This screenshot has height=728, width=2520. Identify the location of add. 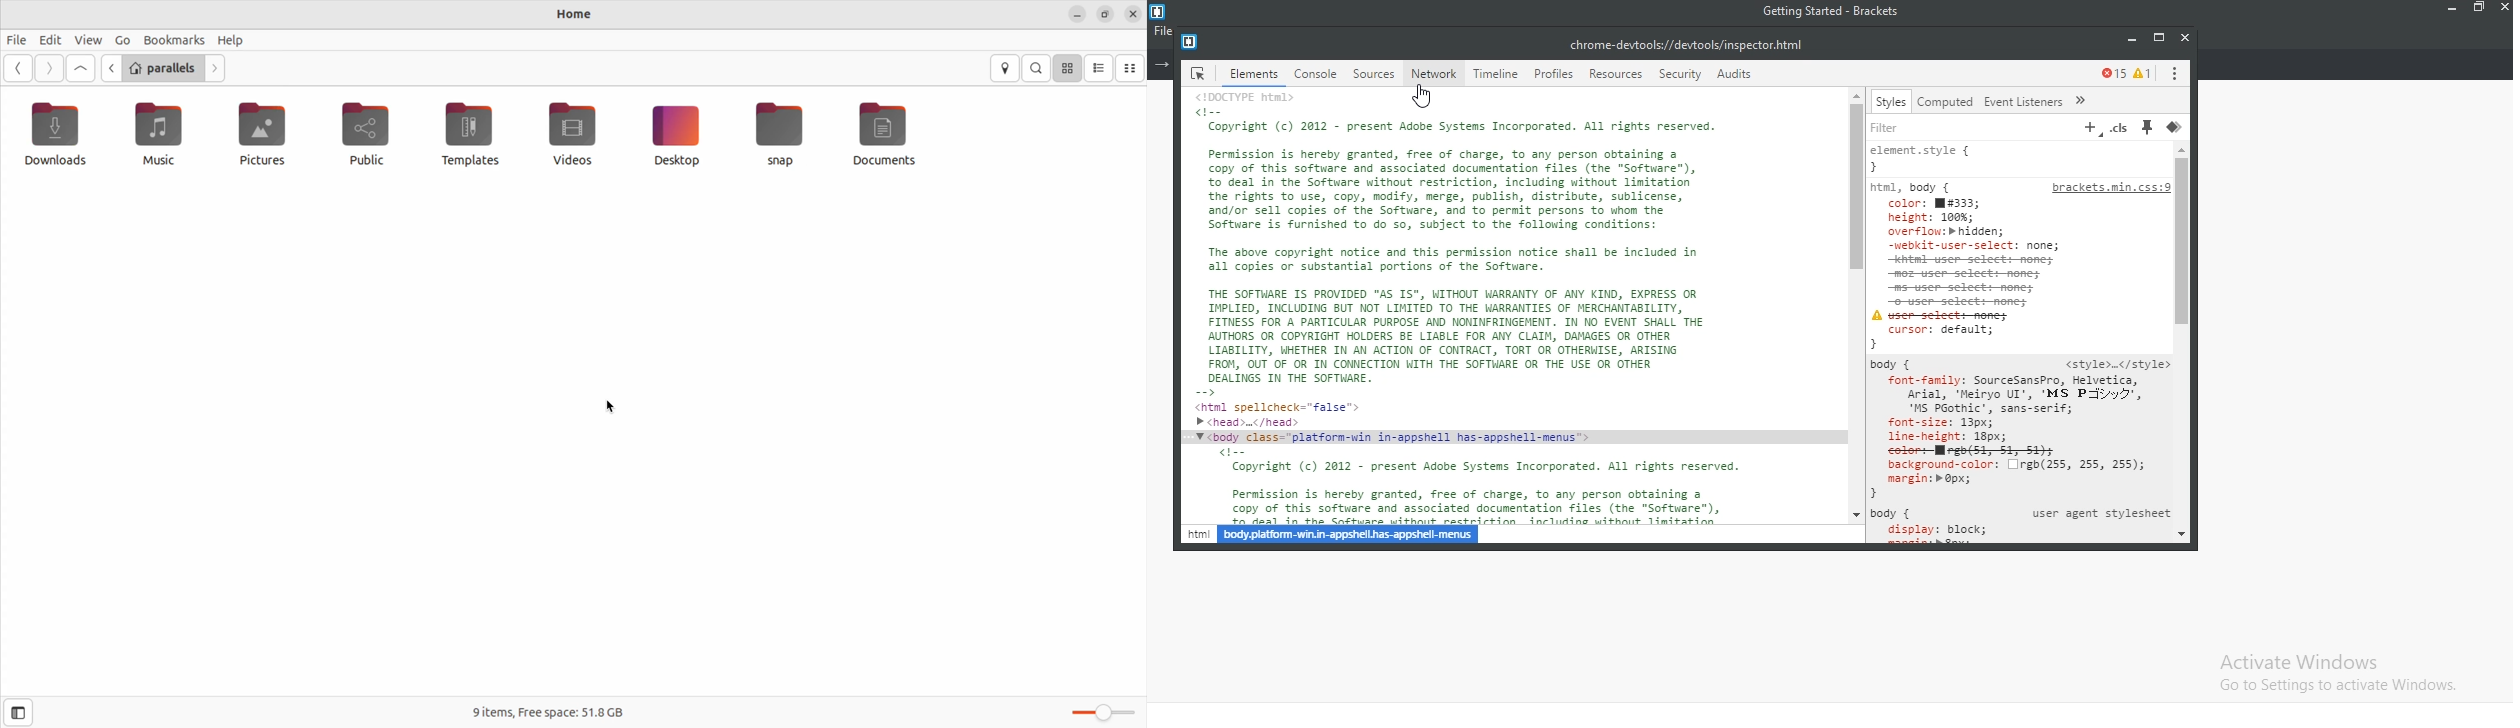
(2090, 127).